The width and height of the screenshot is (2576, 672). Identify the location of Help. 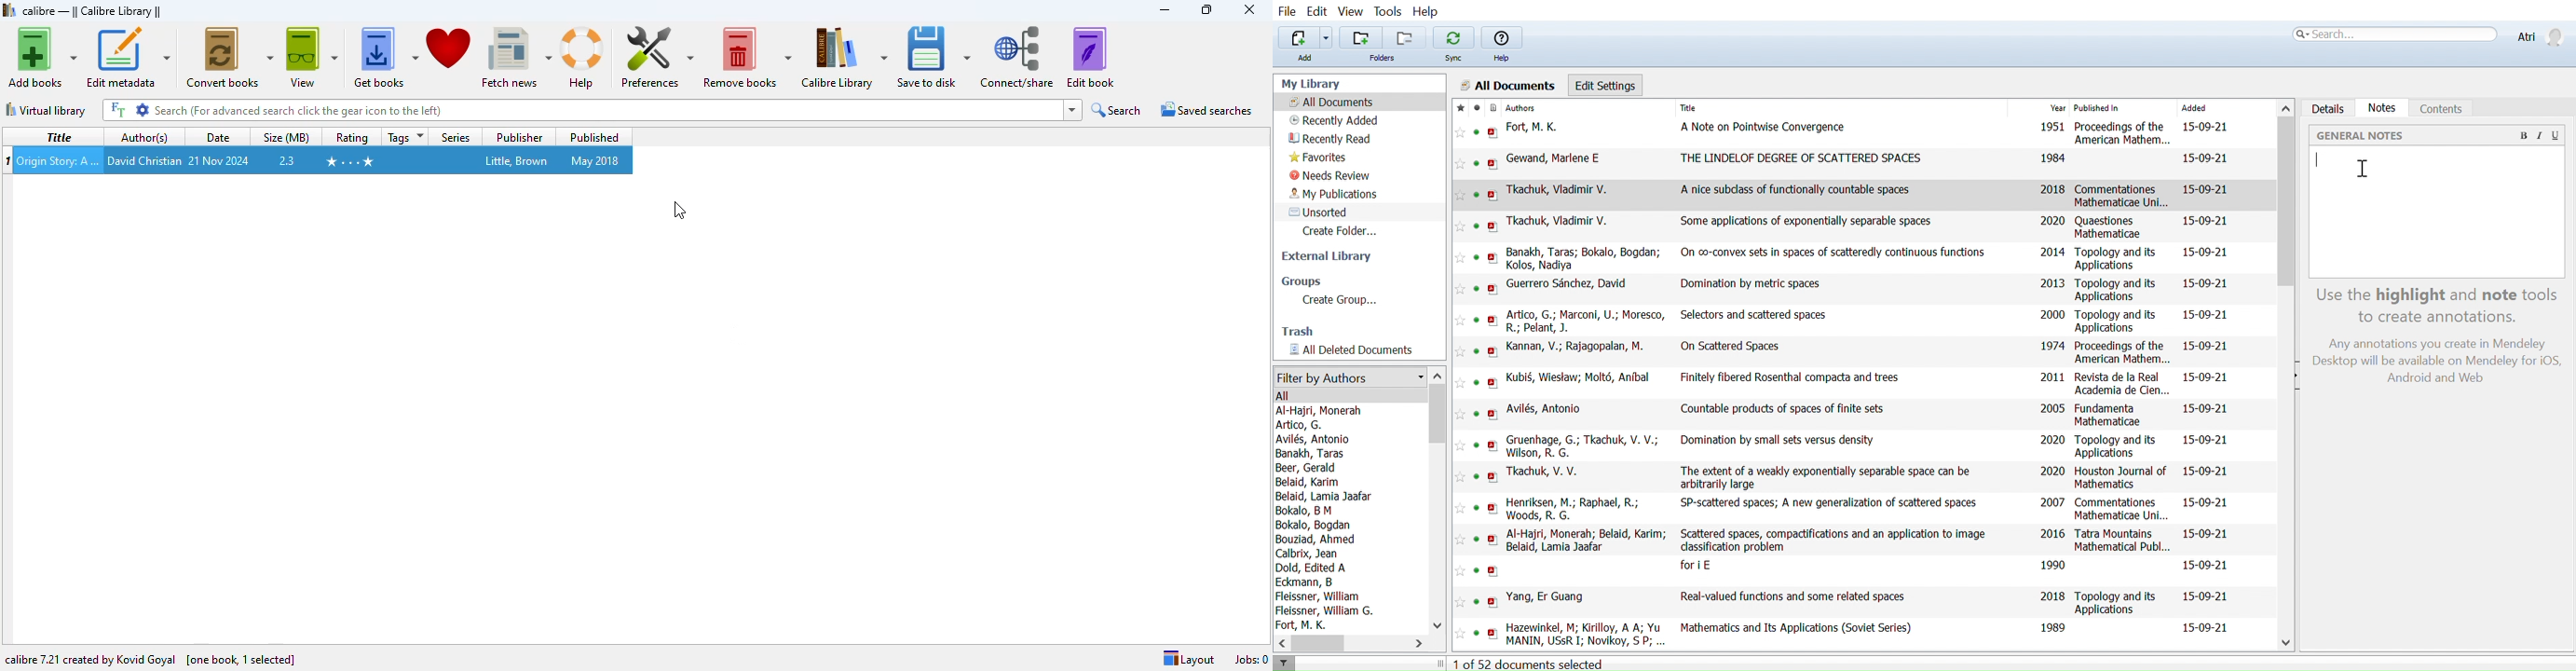
(1428, 12).